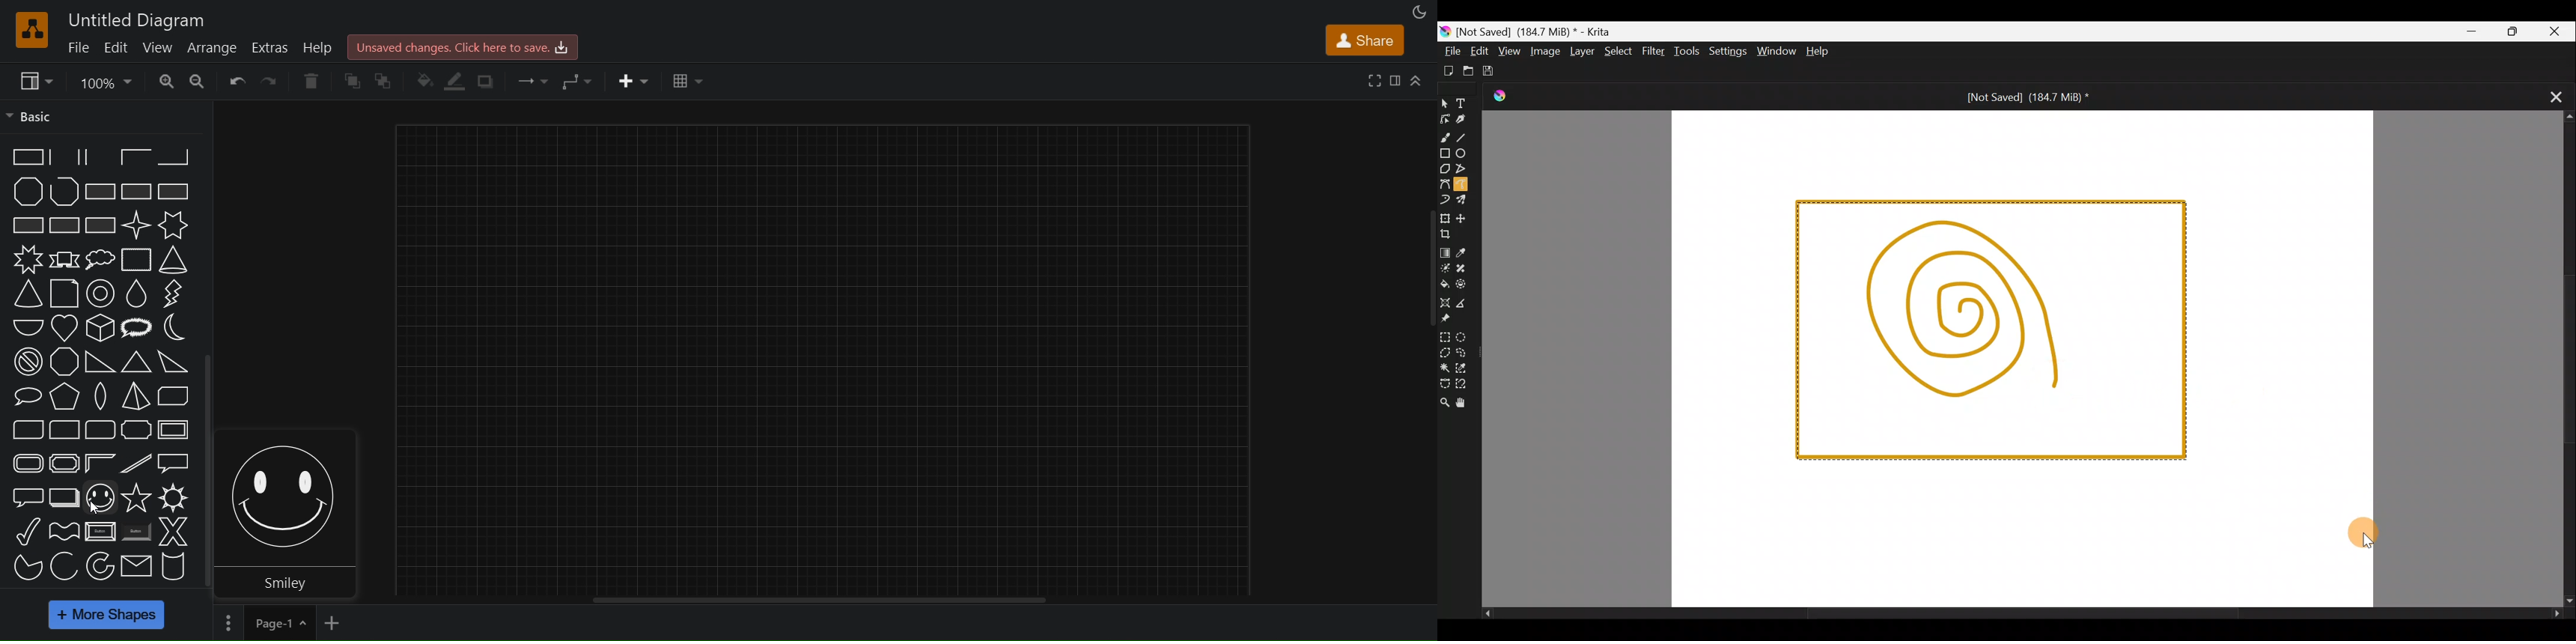 Image resolution: width=2576 pixels, height=644 pixels. I want to click on layered rectangle, so click(64, 498).